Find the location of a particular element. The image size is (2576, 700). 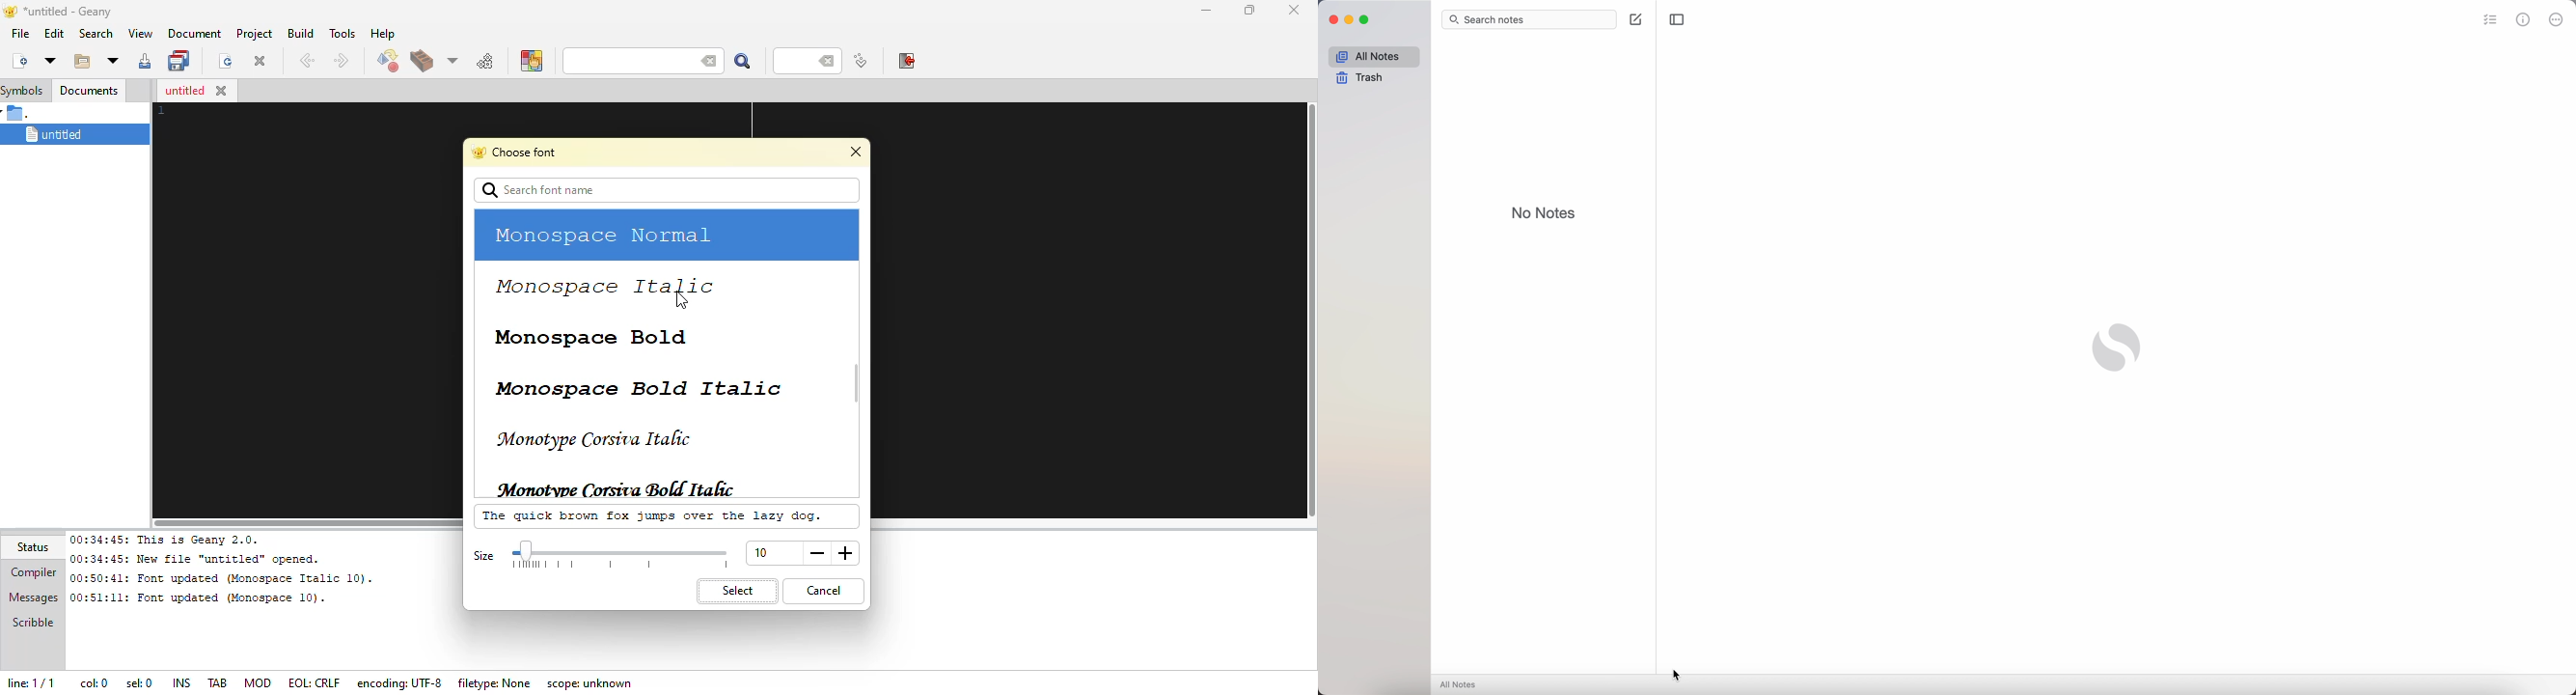

search bar is located at coordinates (1527, 19).